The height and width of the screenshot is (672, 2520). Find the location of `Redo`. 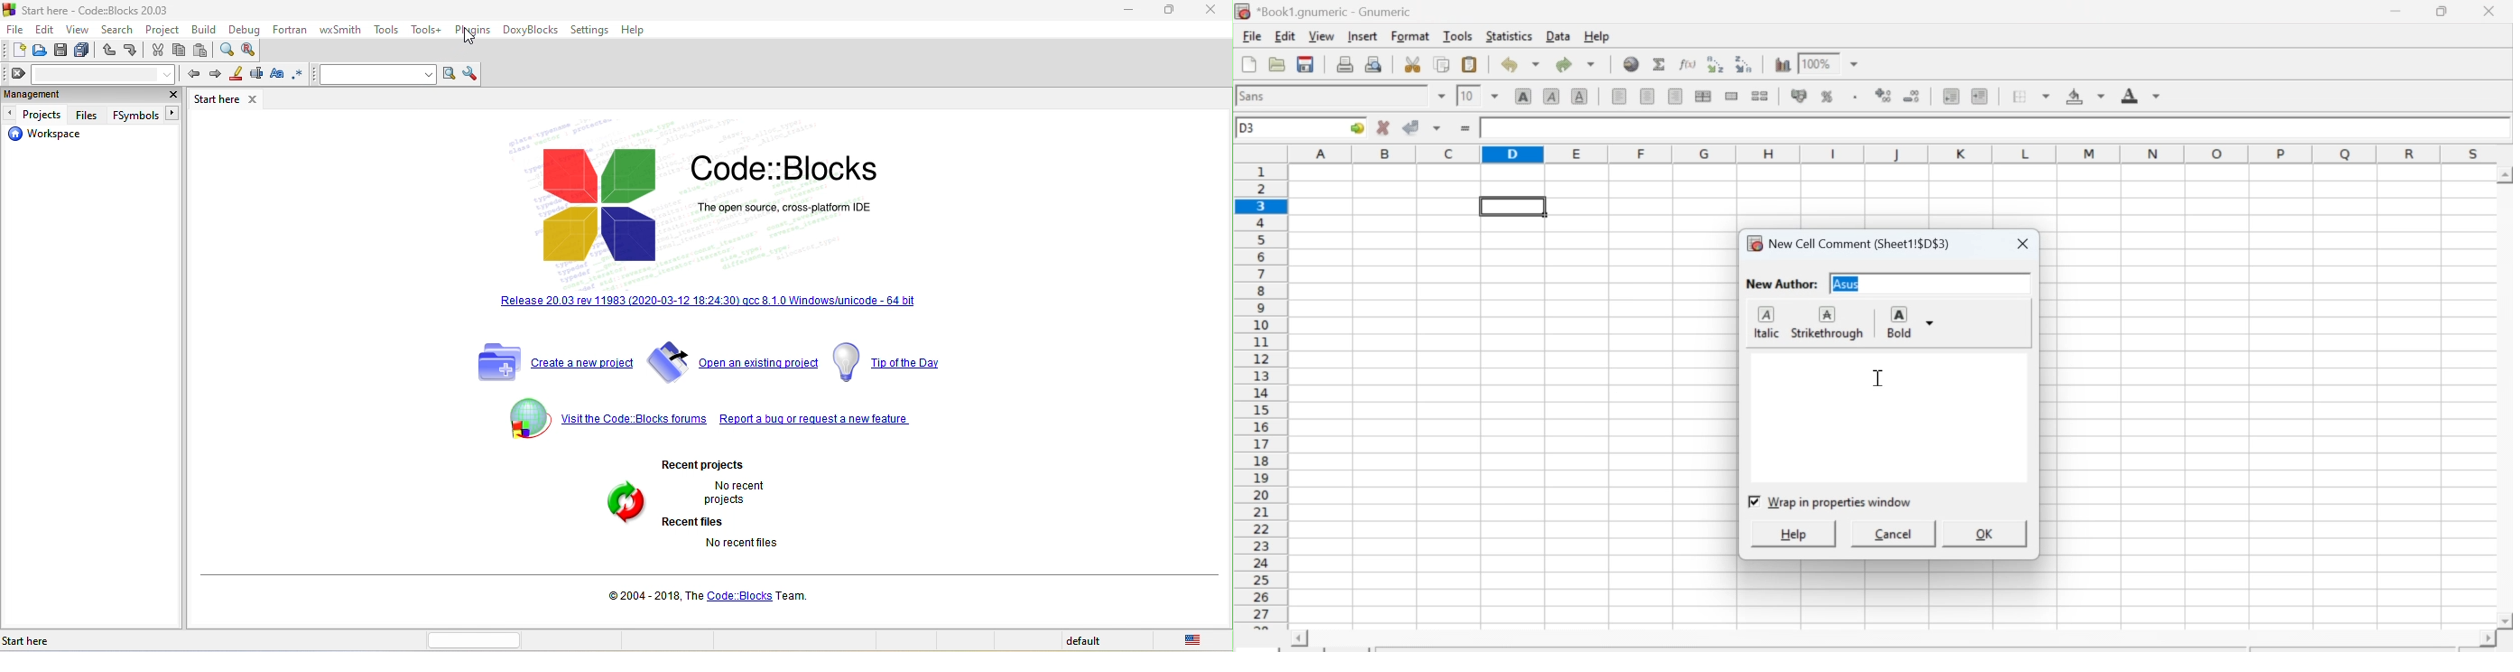

Redo is located at coordinates (1579, 64).